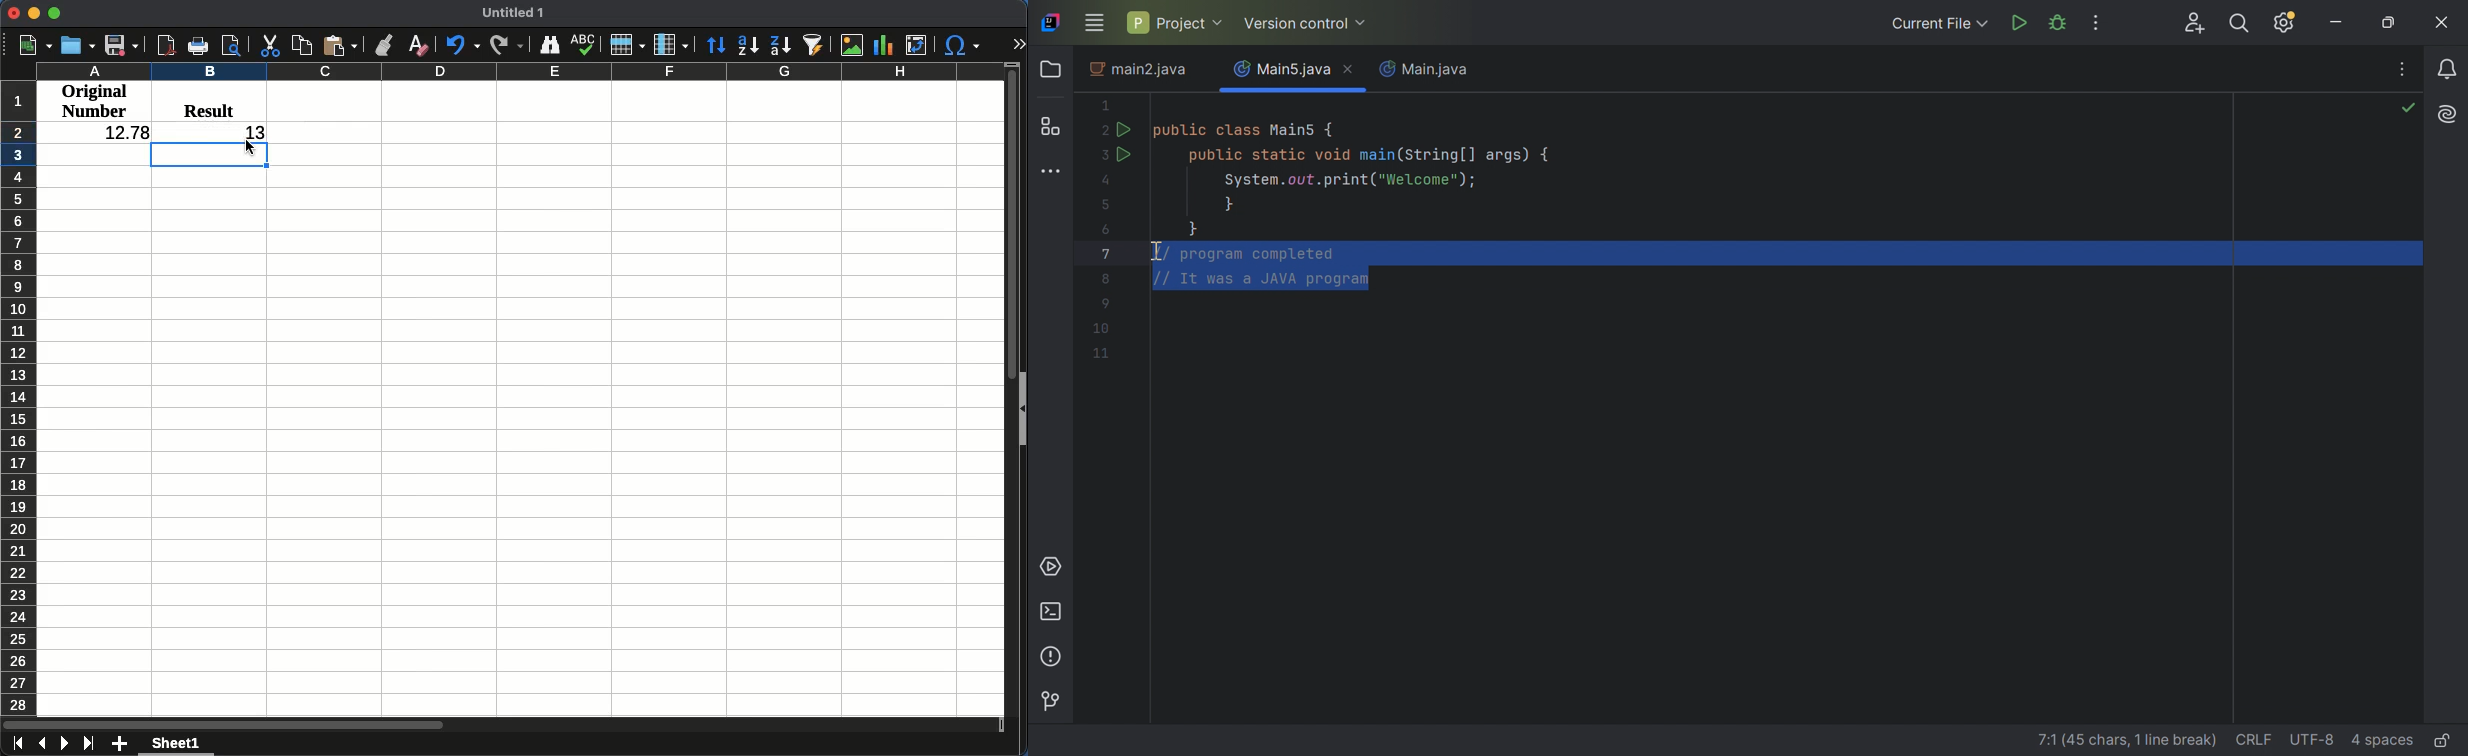  I want to click on special character, so click(960, 47).